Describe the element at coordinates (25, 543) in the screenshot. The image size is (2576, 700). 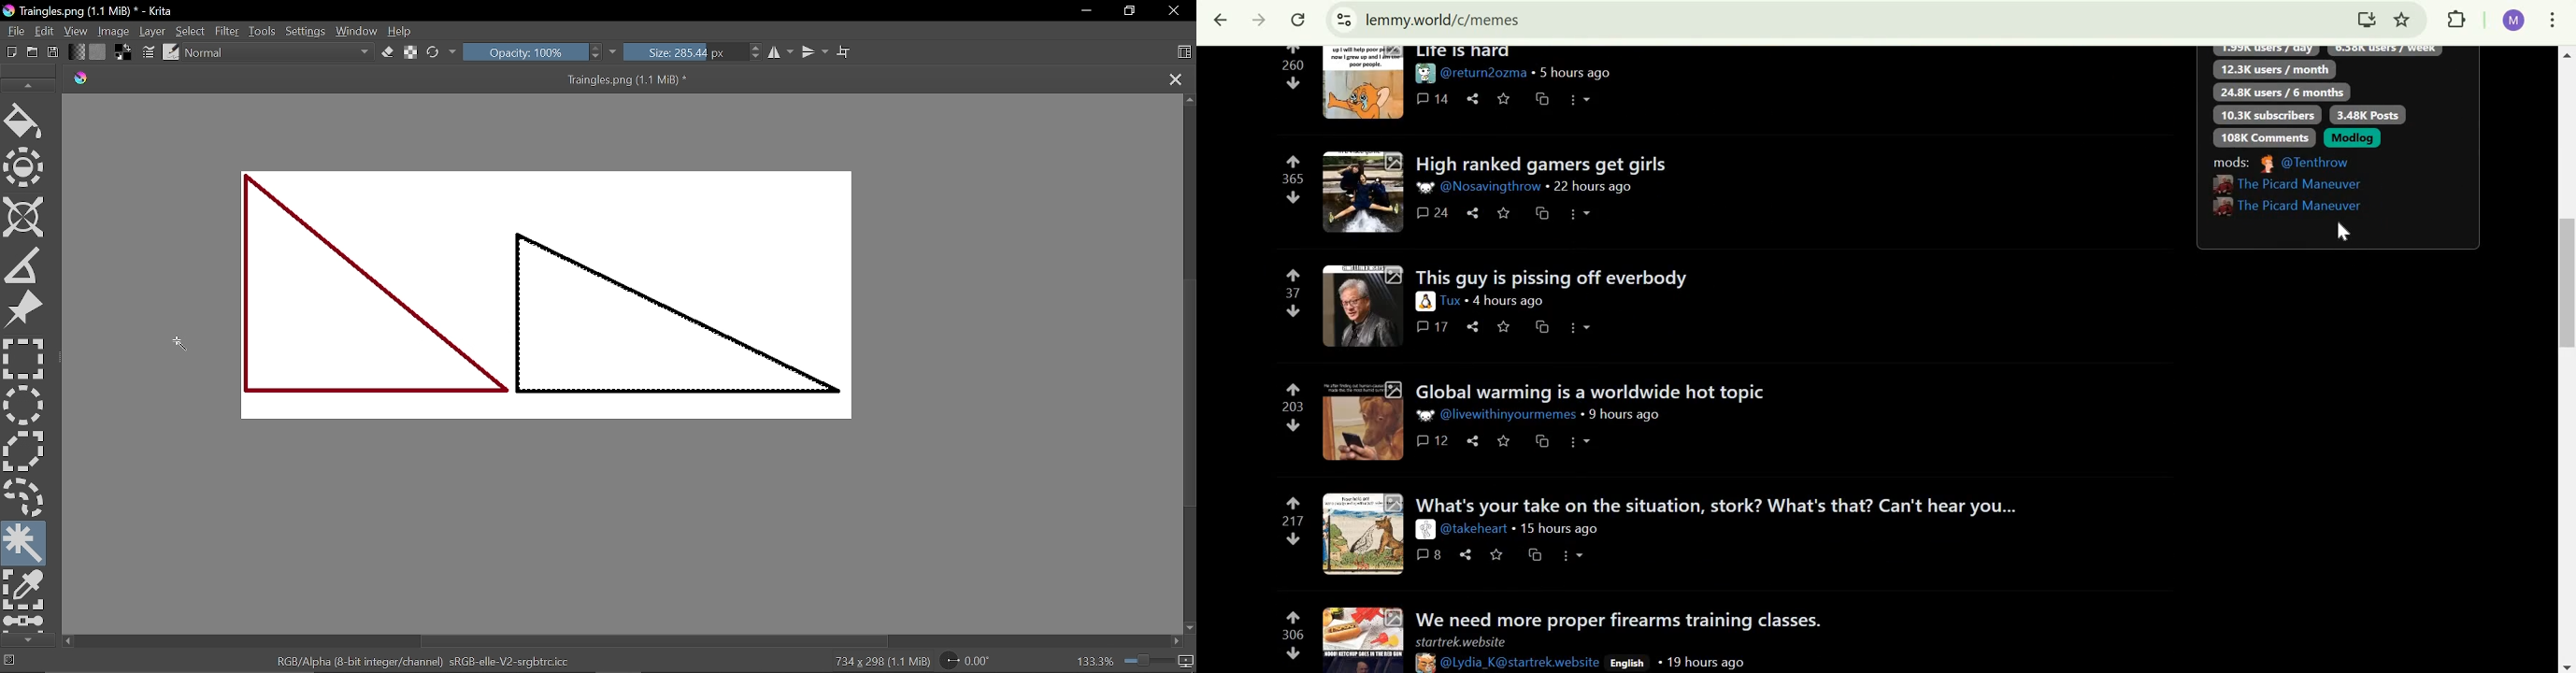
I see `Contagious selection tool` at that location.